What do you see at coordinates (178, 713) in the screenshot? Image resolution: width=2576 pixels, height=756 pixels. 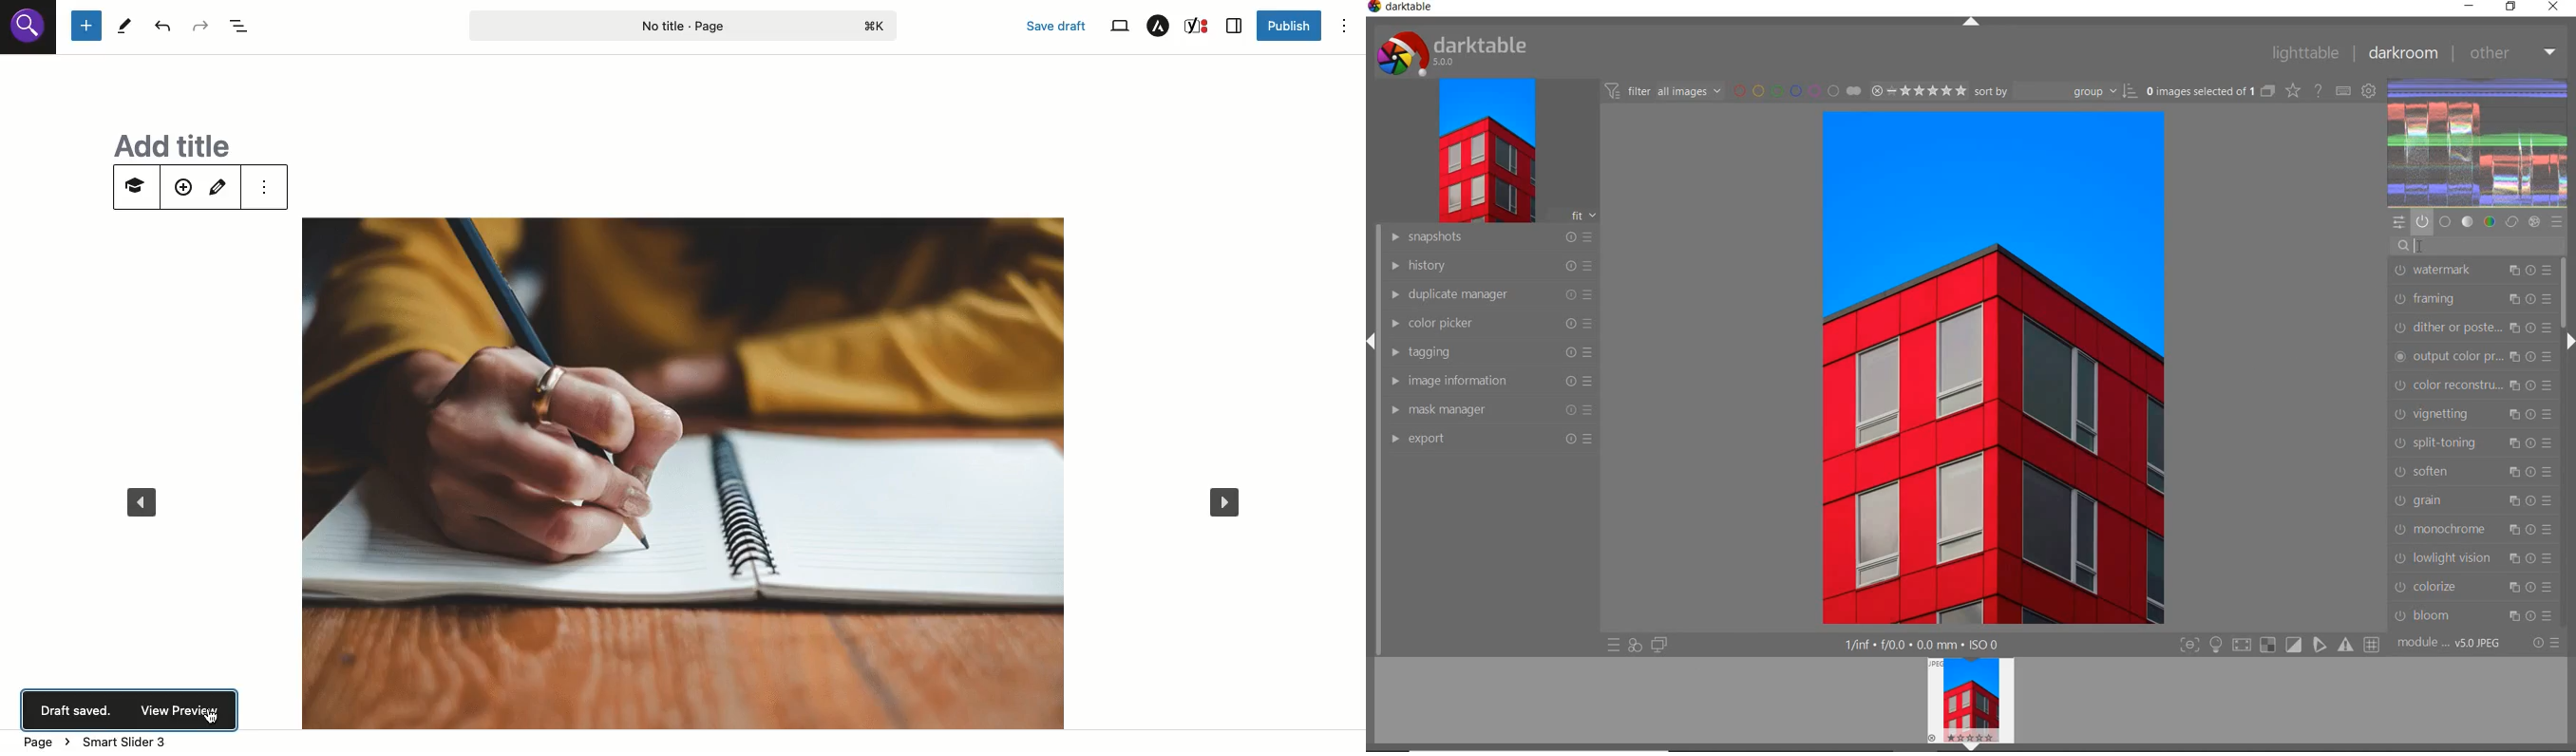 I see `Preview` at bounding box center [178, 713].